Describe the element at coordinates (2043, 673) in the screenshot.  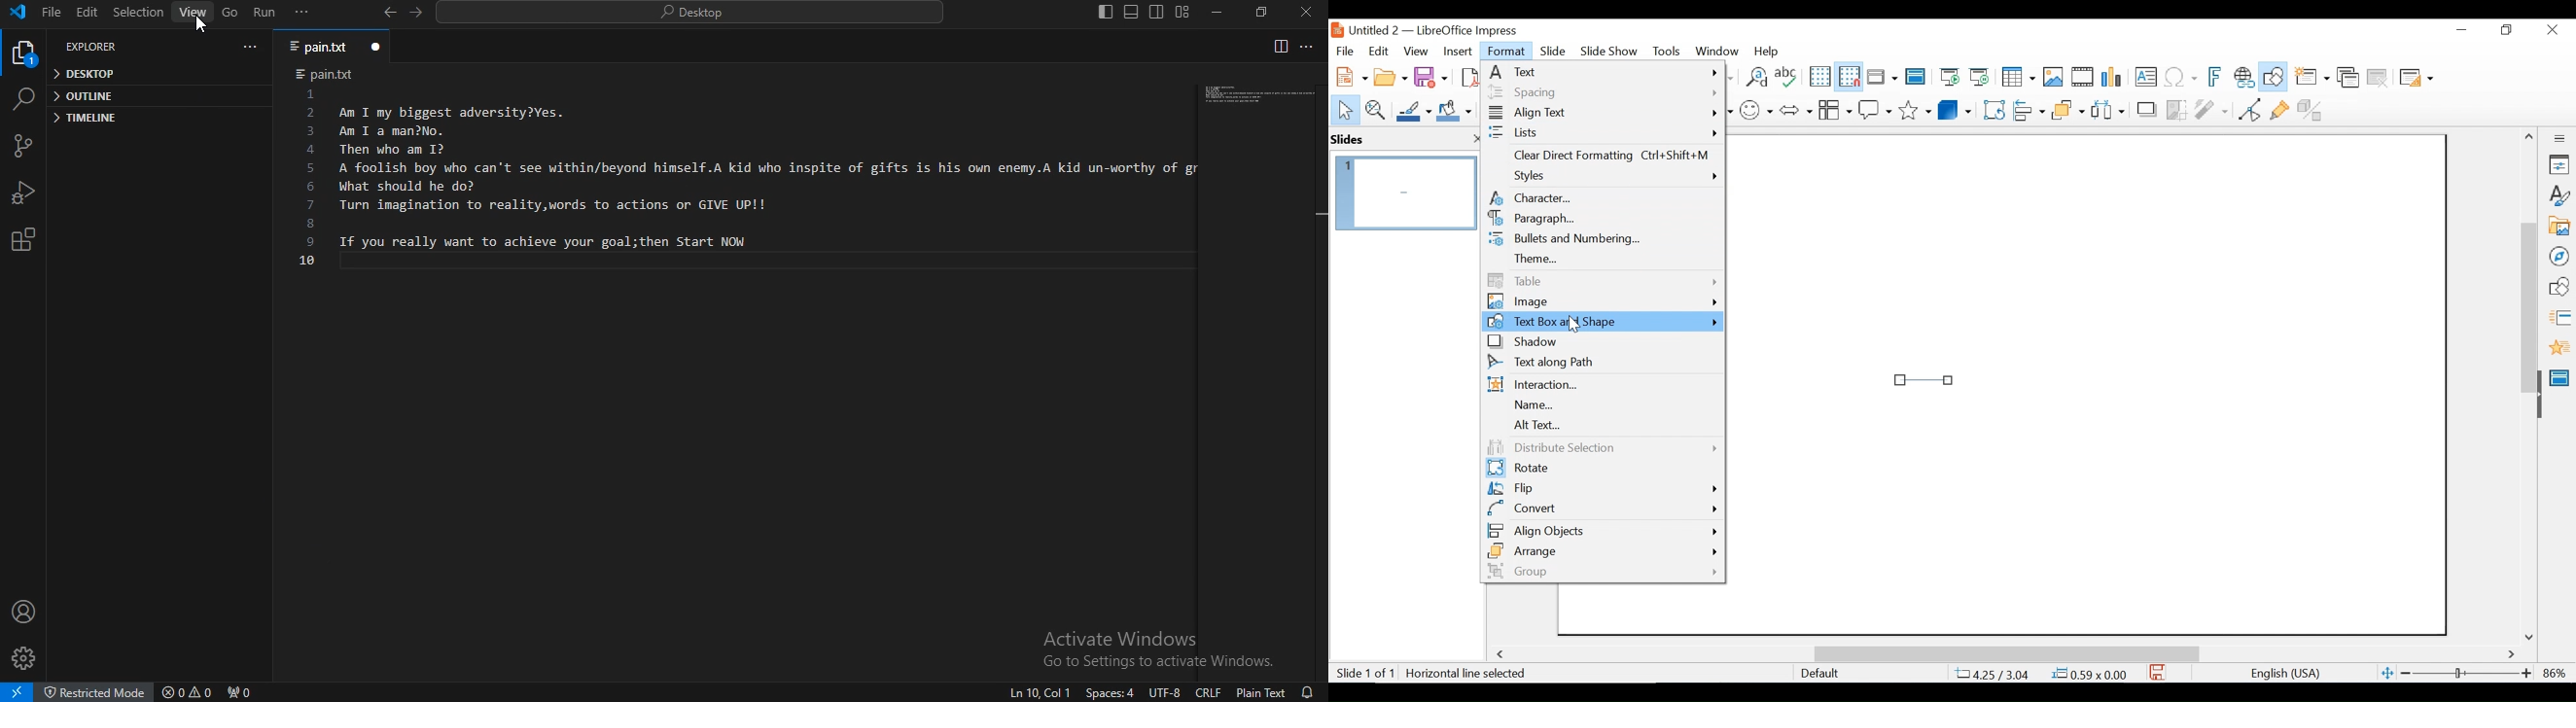
I see `4.25/3.04   0.59x0.00` at that location.